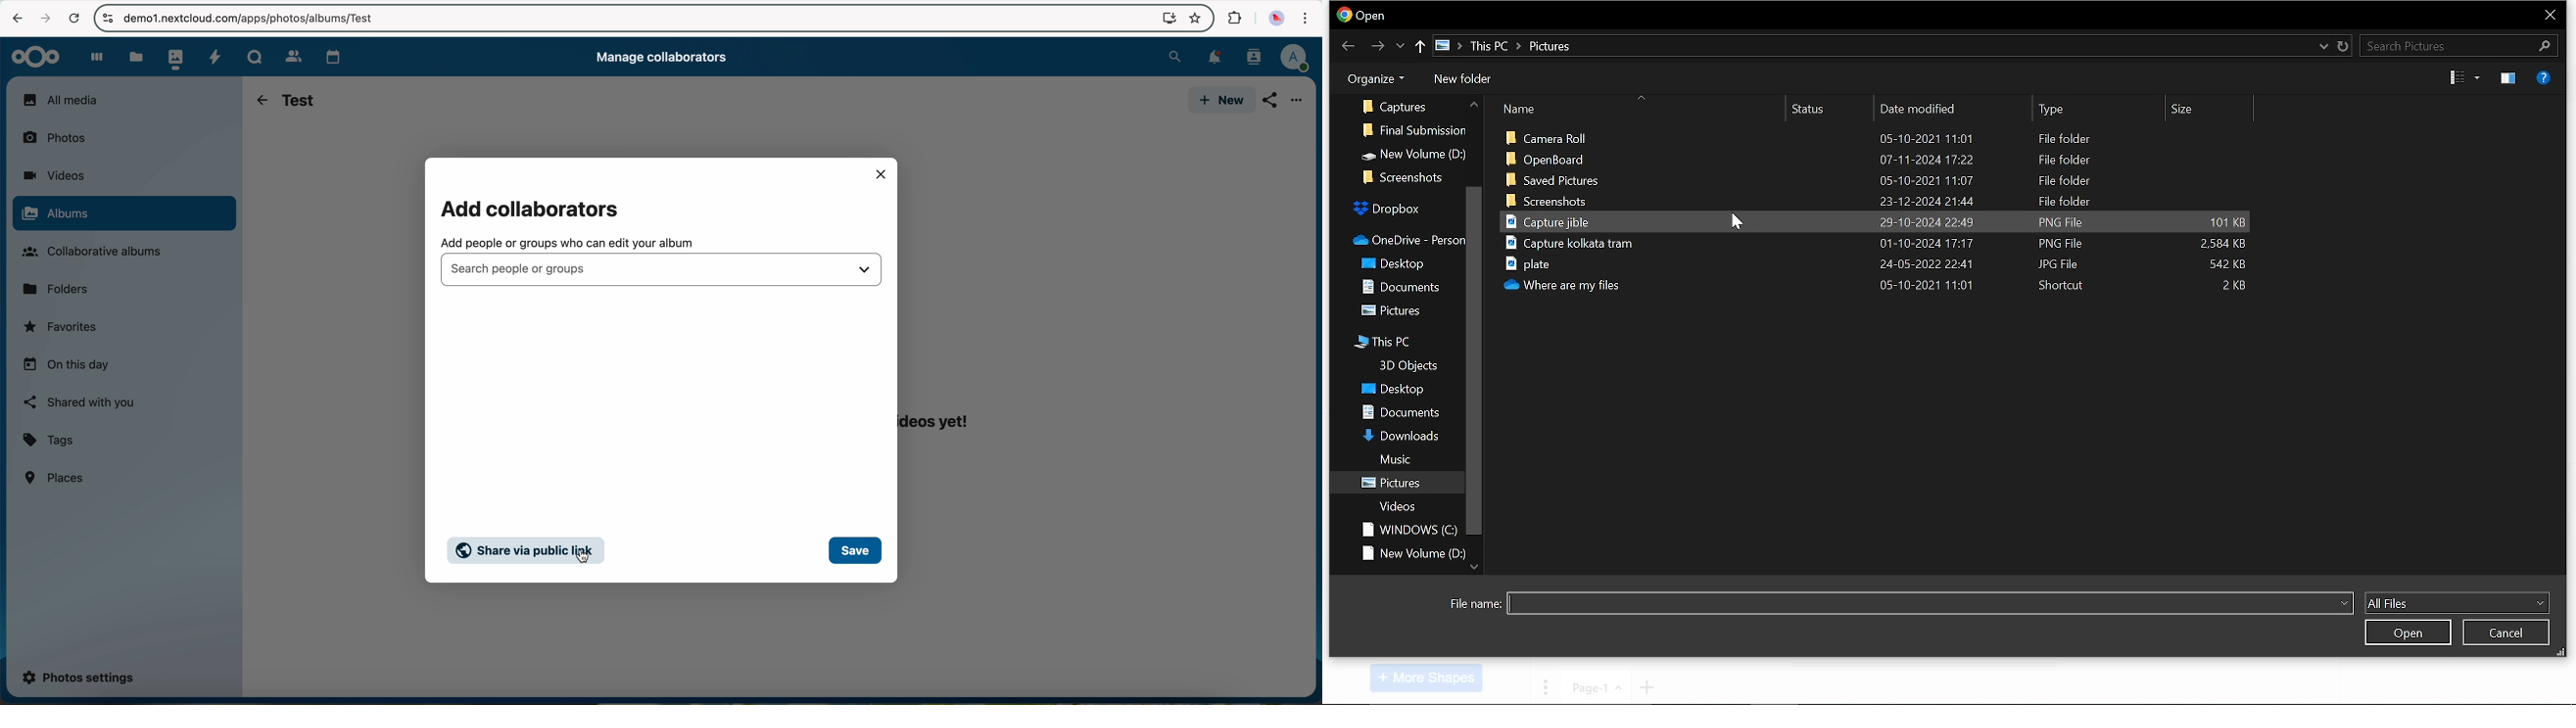 The width and height of the screenshot is (2576, 728). Describe the element at coordinates (1304, 21) in the screenshot. I see `customize and control Google Chrome` at that location.